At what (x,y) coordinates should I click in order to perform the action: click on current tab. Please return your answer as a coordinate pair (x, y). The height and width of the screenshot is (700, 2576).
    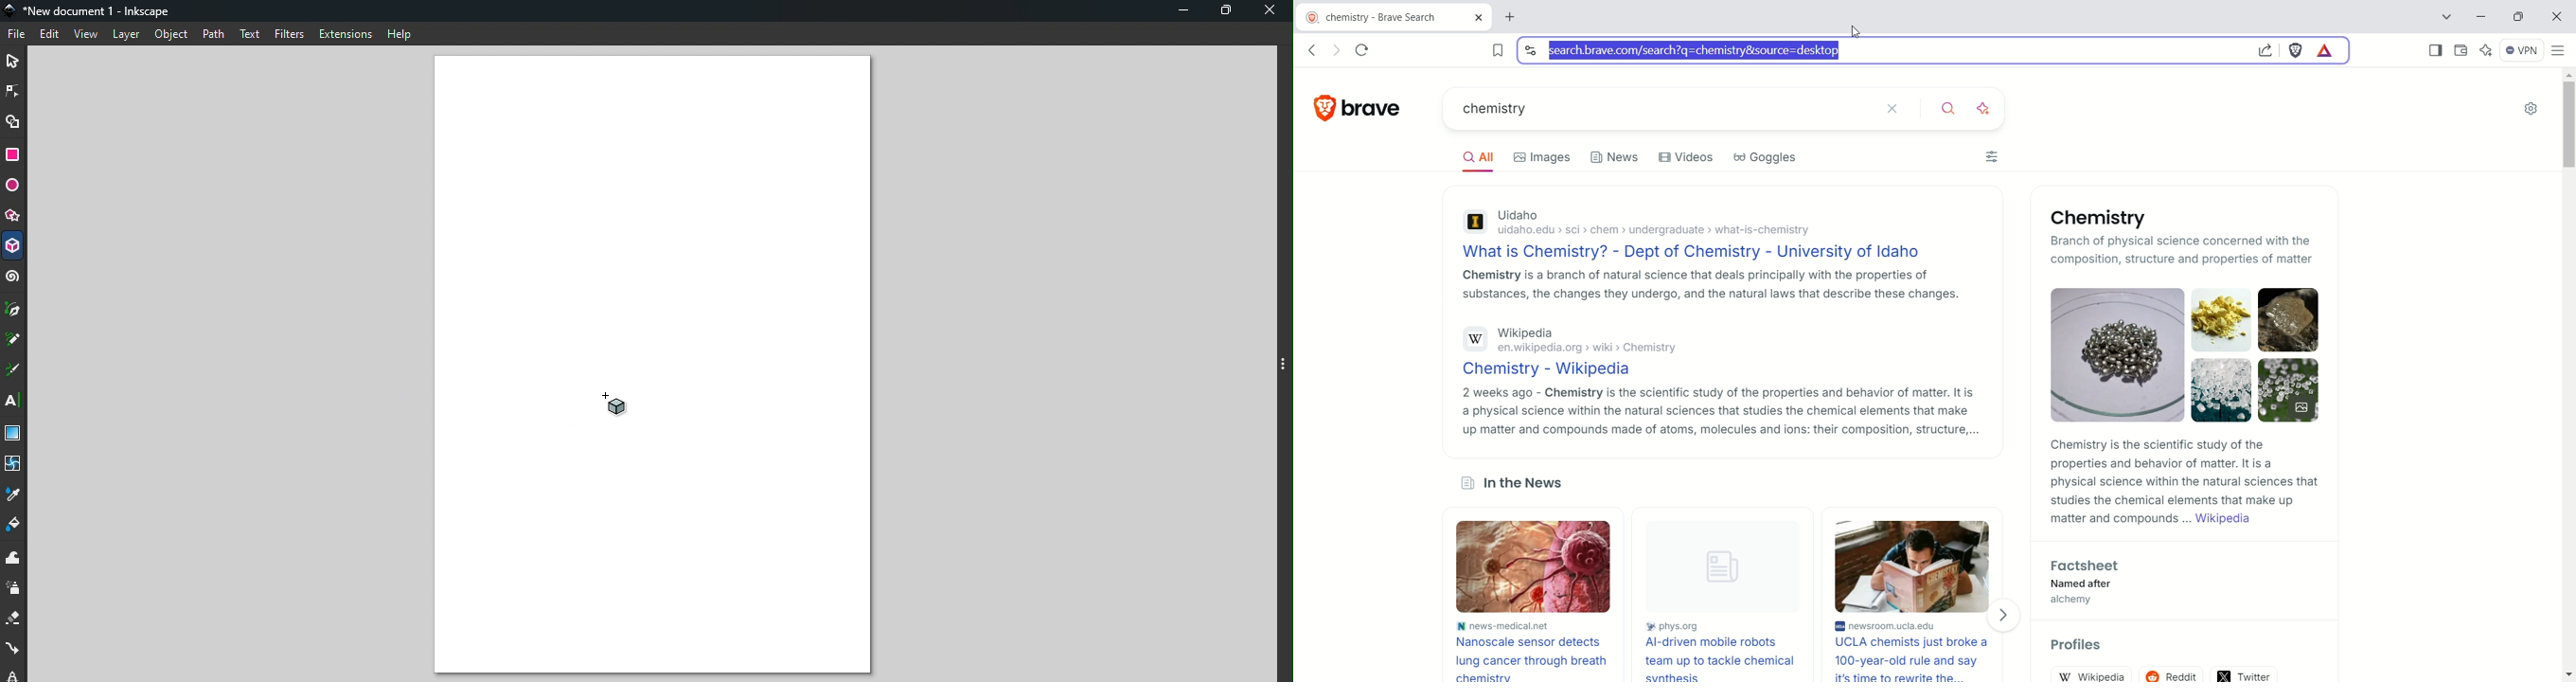
    Looking at the image, I should click on (1394, 18).